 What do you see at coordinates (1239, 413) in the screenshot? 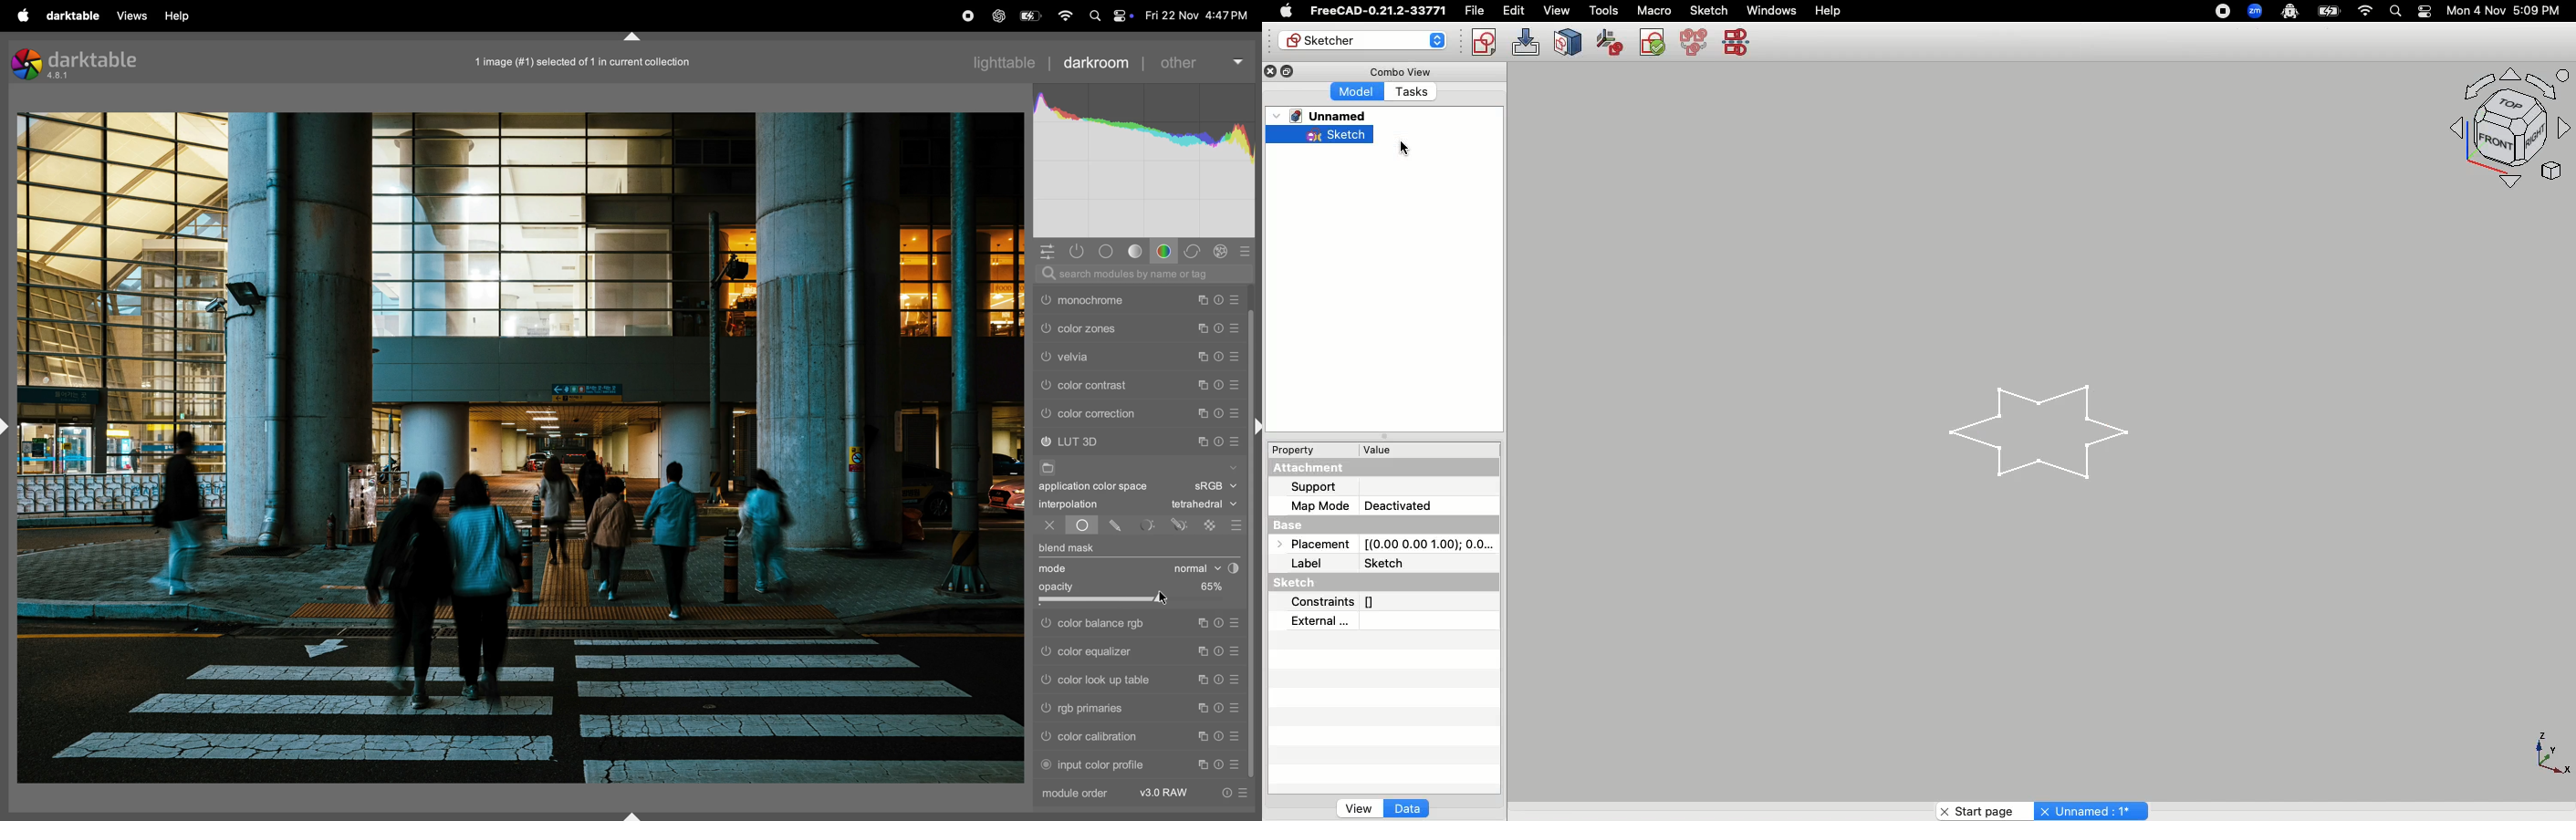
I see `presets` at bounding box center [1239, 413].